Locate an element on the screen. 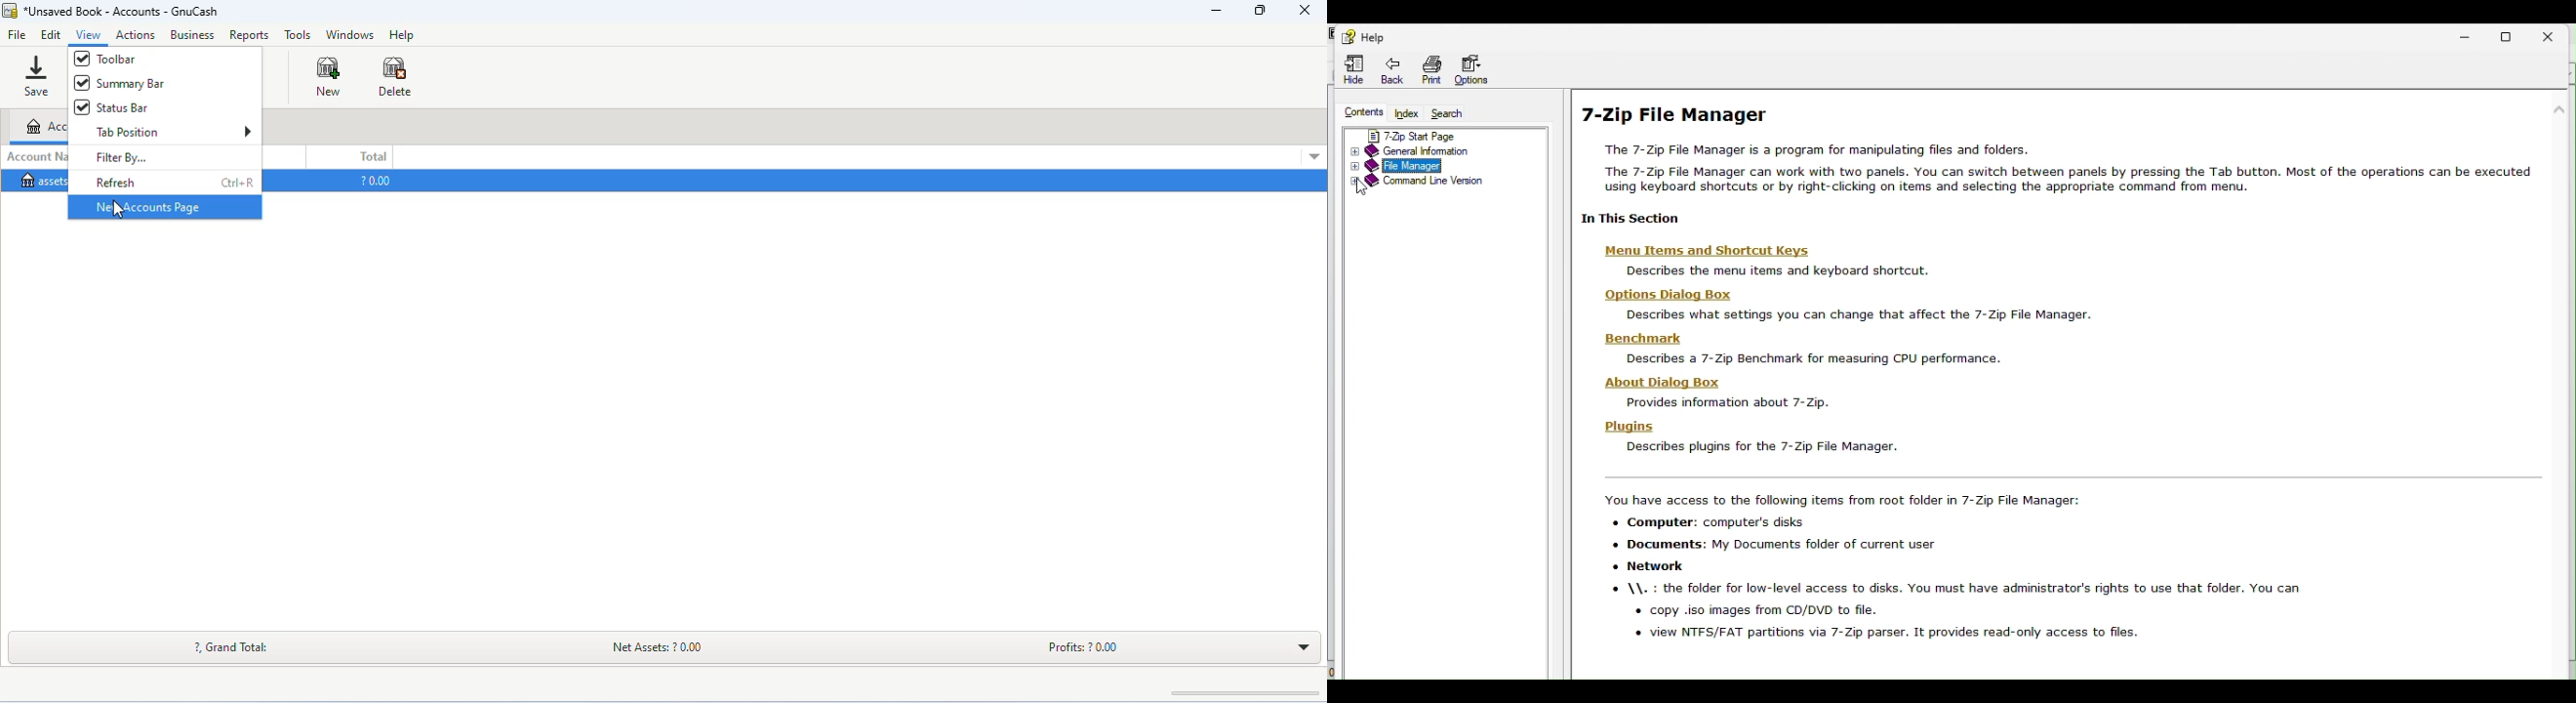 Image resolution: width=2576 pixels, height=728 pixels. | In This Section is located at coordinates (1625, 219).